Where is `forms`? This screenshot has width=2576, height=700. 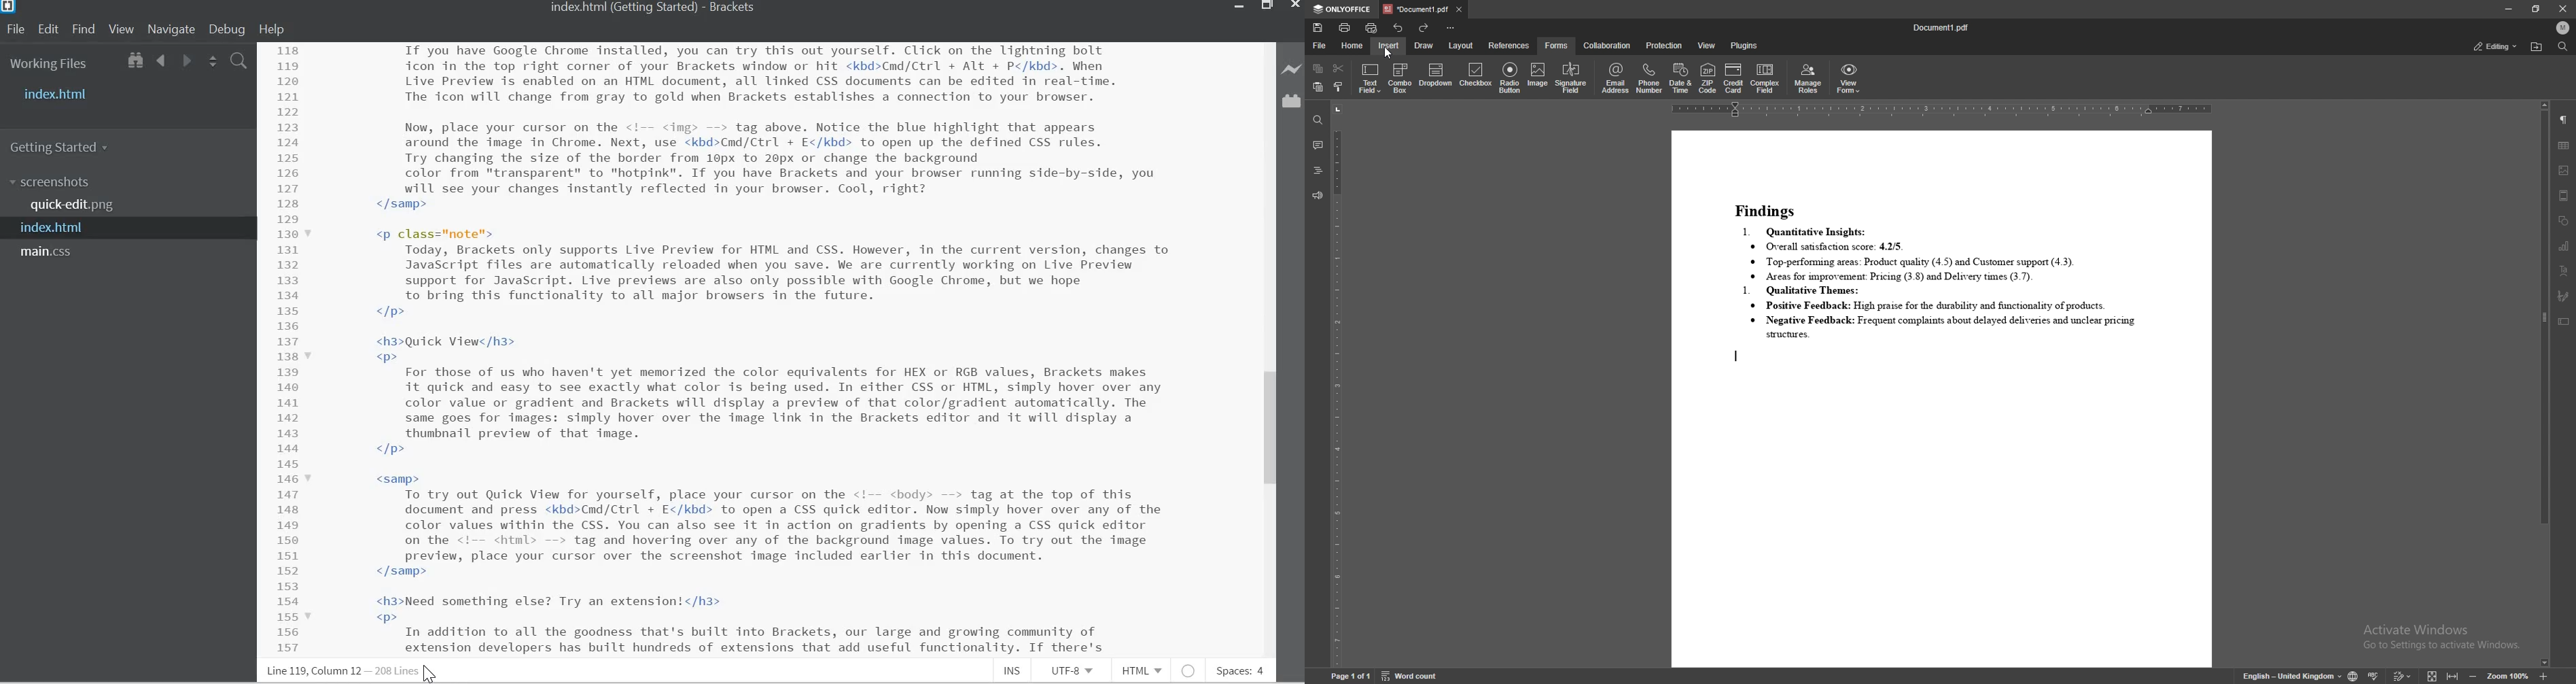 forms is located at coordinates (1558, 46).